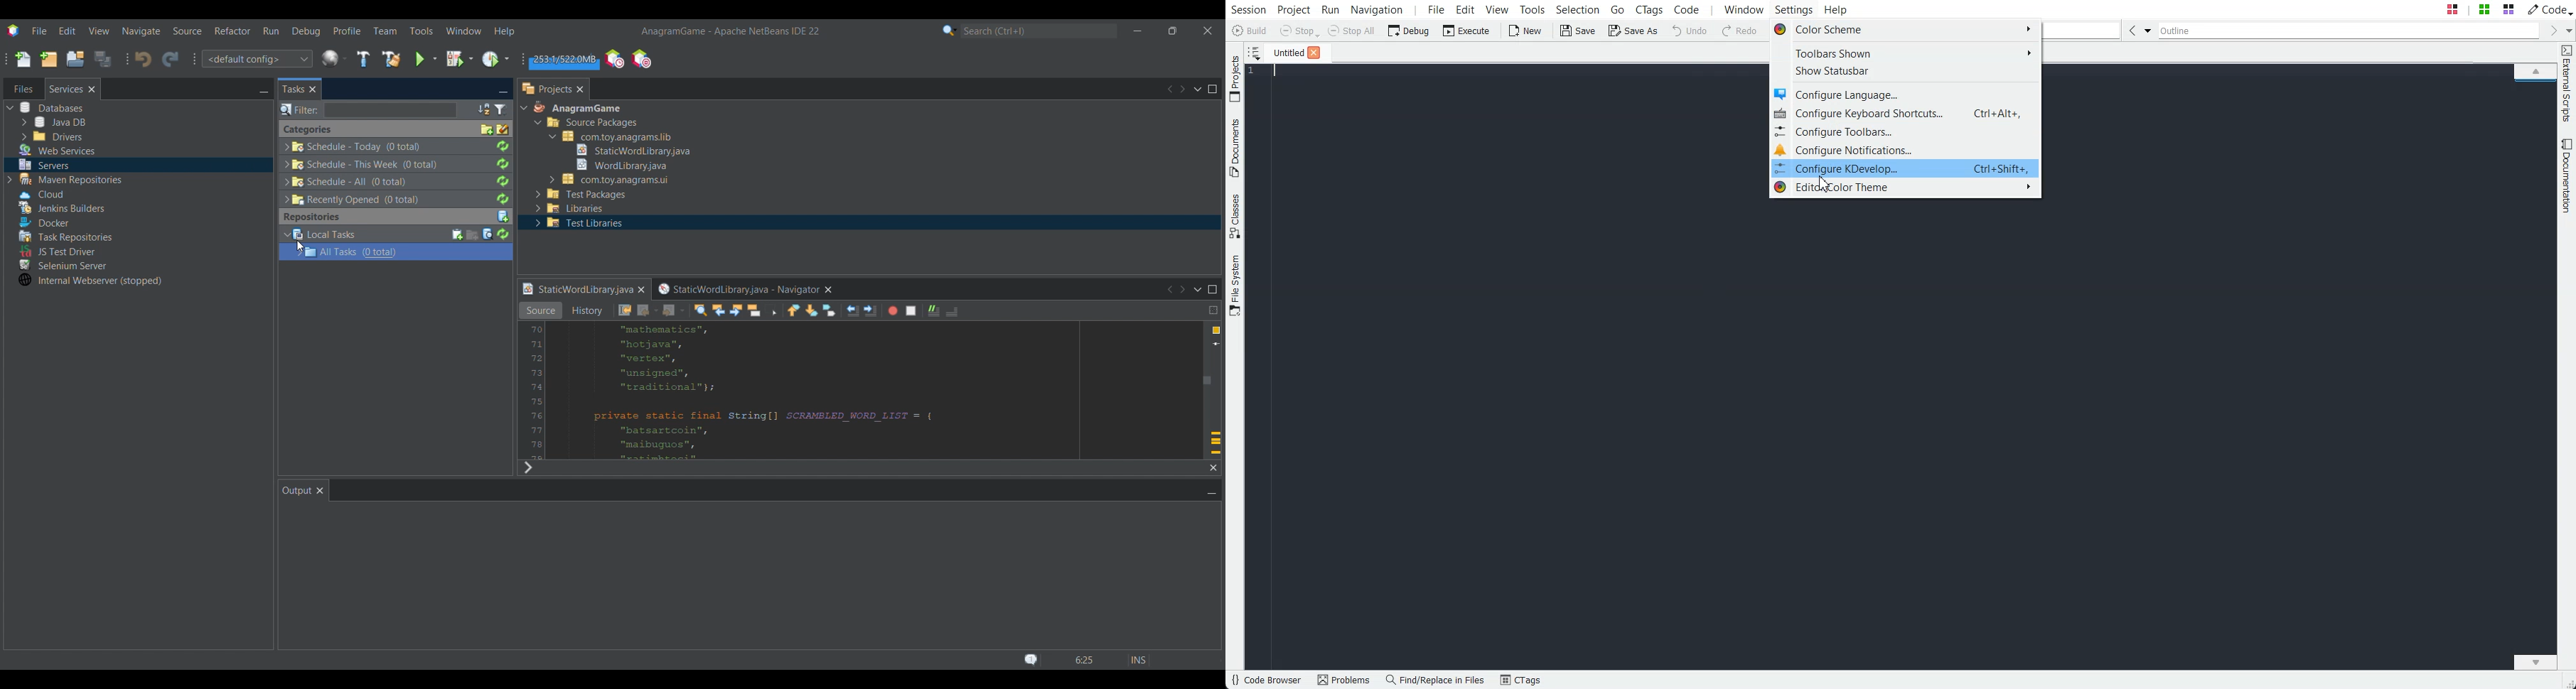 The image size is (2576, 700). What do you see at coordinates (821, 312) in the screenshot?
I see `` at bounding box center [821, 312].